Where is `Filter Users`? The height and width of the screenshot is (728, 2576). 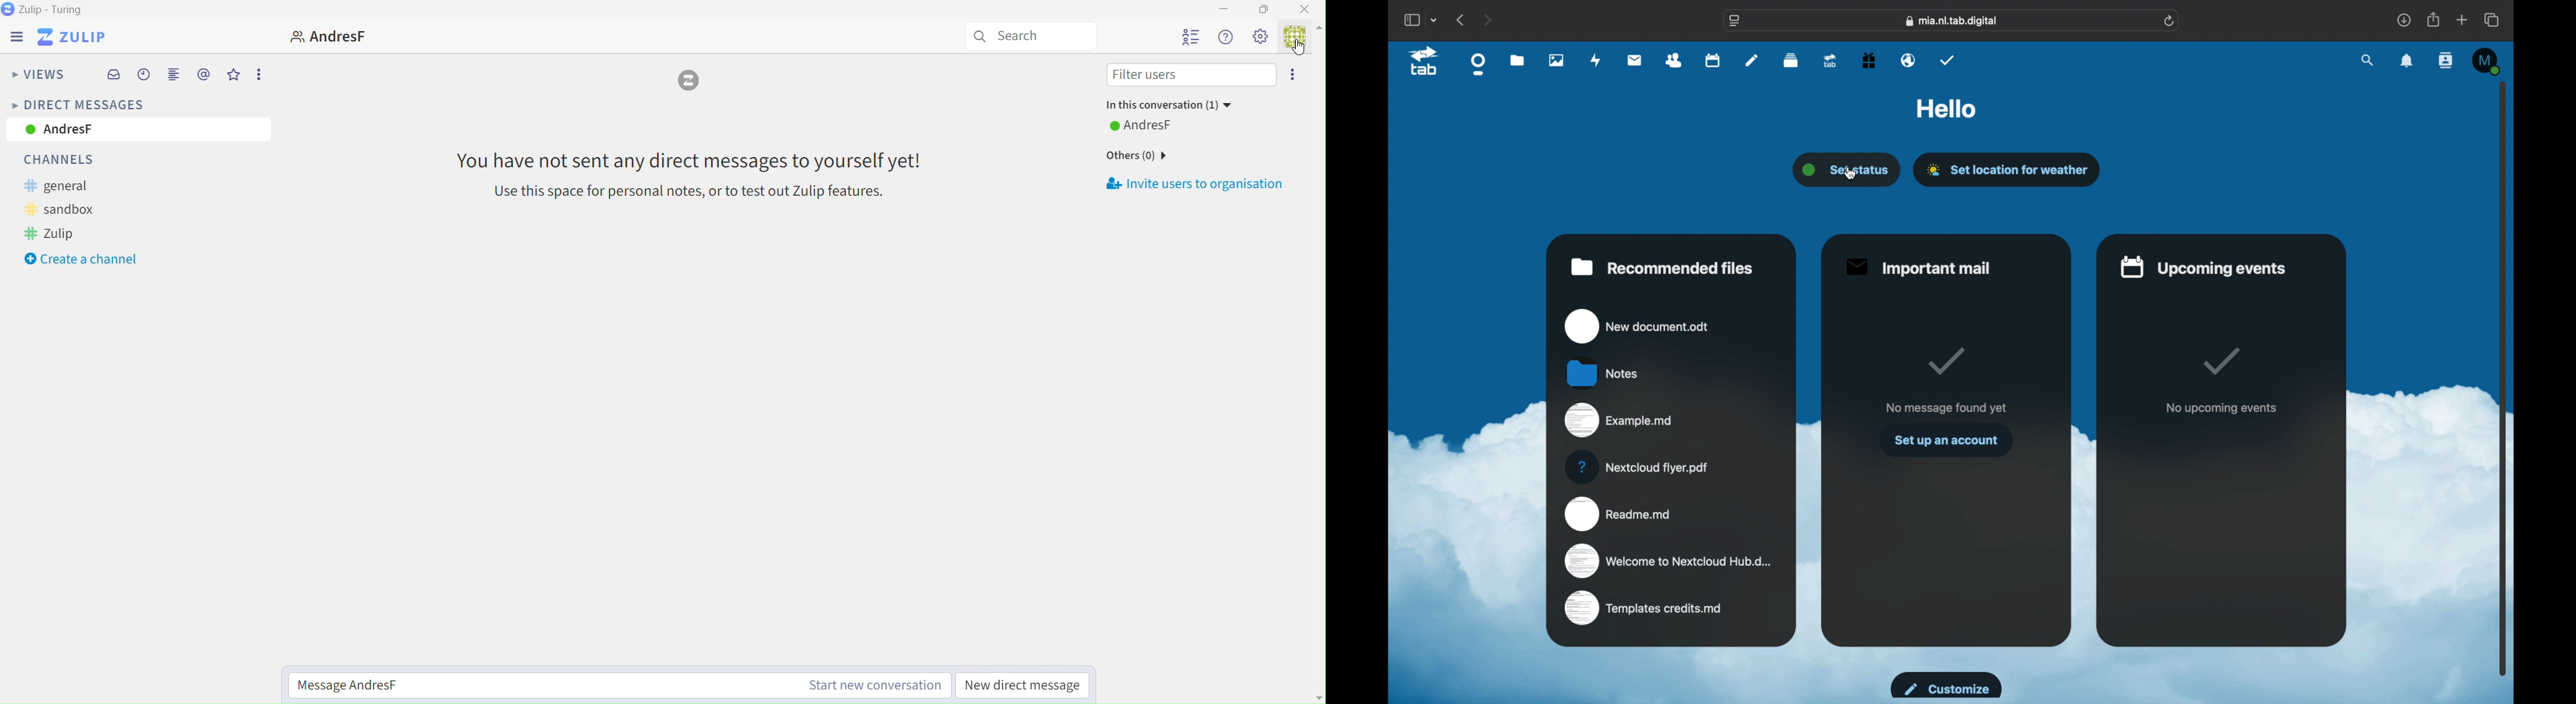 Filter Users is located at coordinates (1186, 76).